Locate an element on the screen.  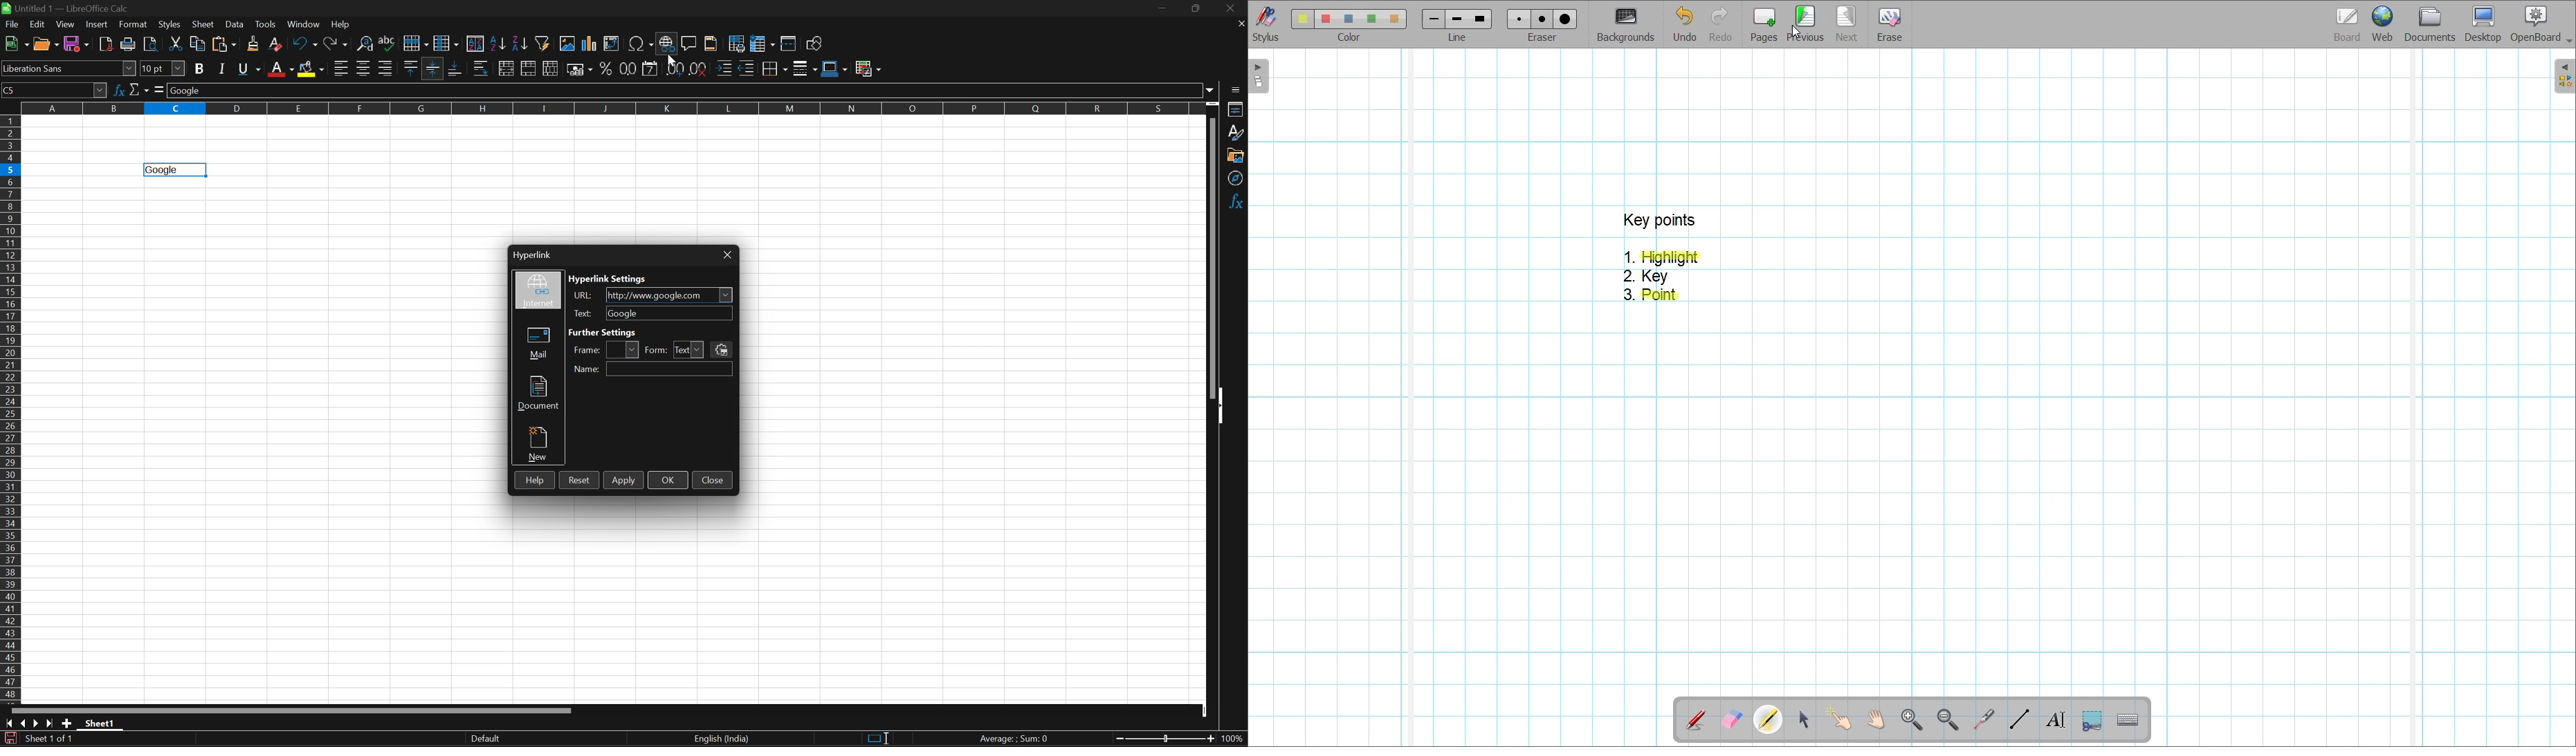
Text: is located at coordinates (583, 314).